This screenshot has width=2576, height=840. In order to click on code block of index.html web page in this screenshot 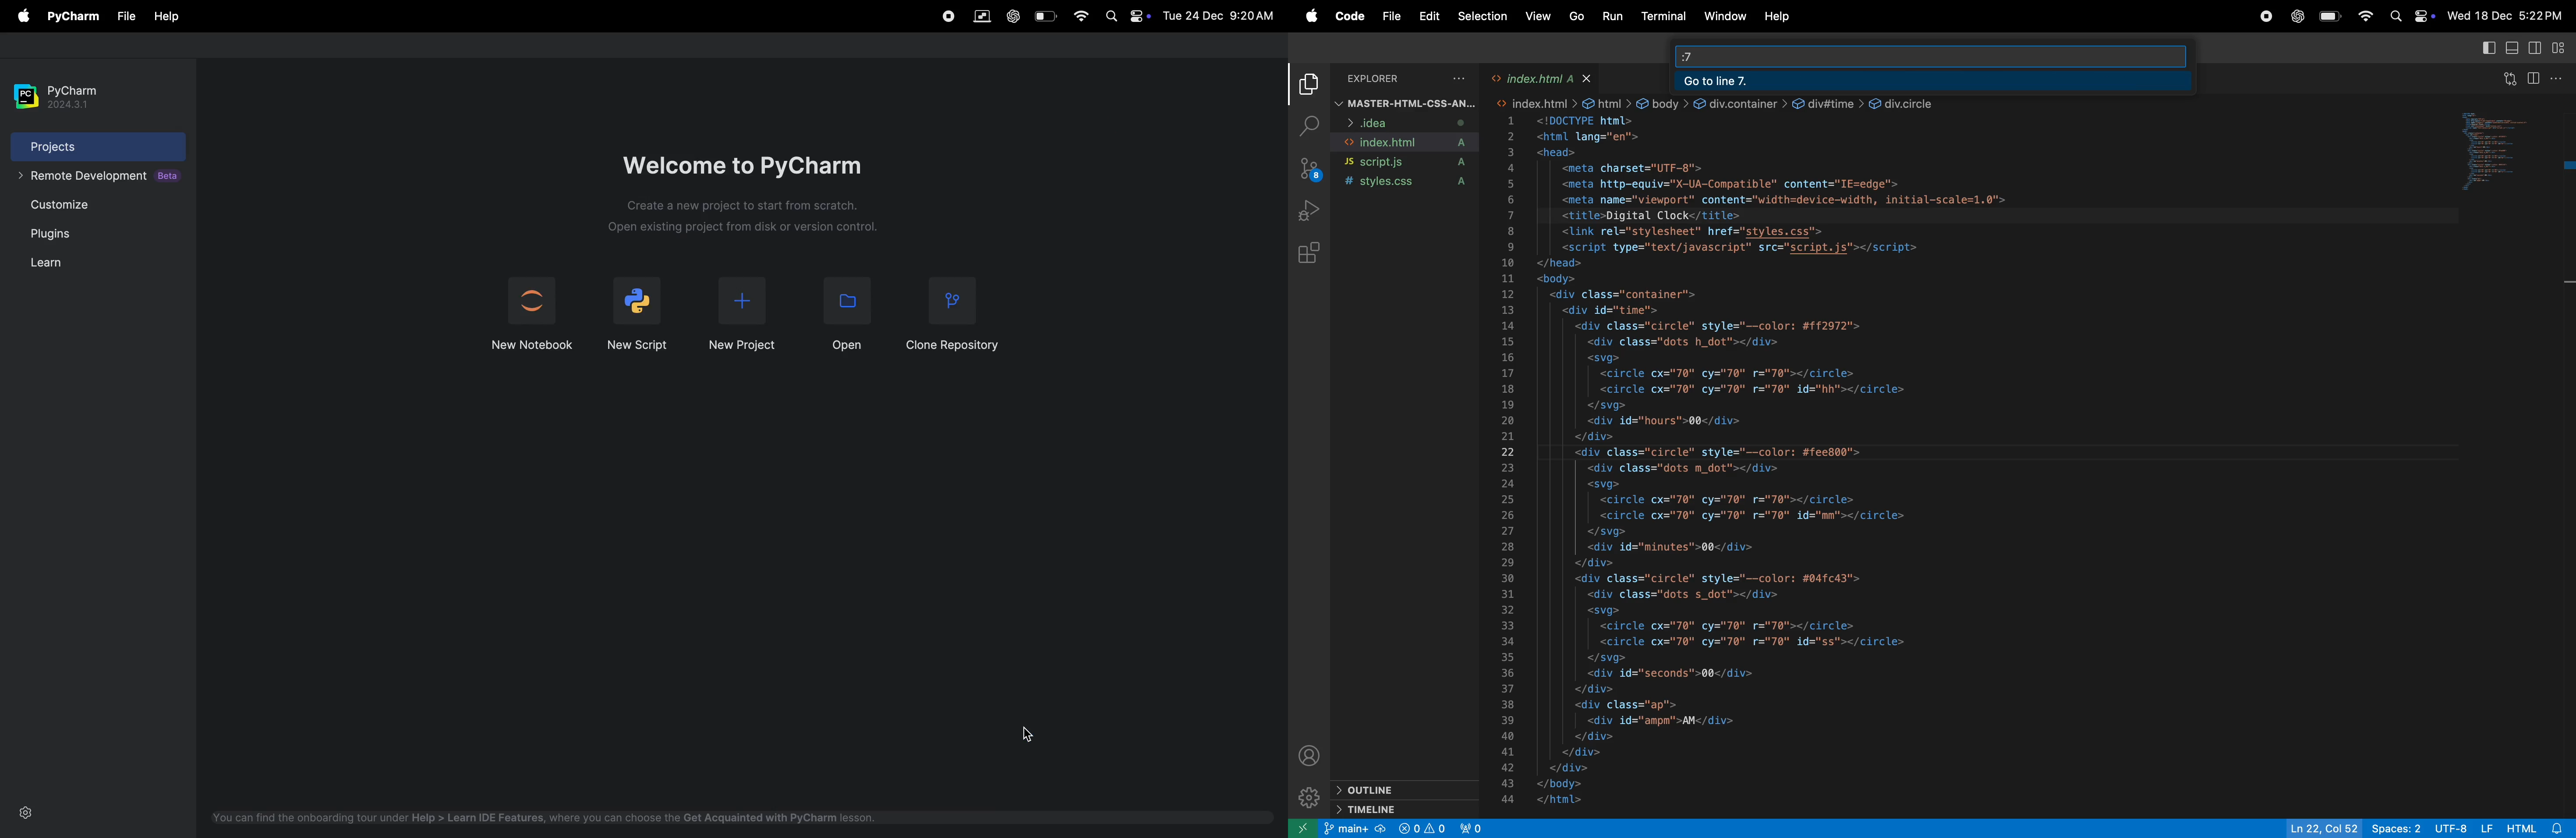, I will do `click(1851, 460)`.